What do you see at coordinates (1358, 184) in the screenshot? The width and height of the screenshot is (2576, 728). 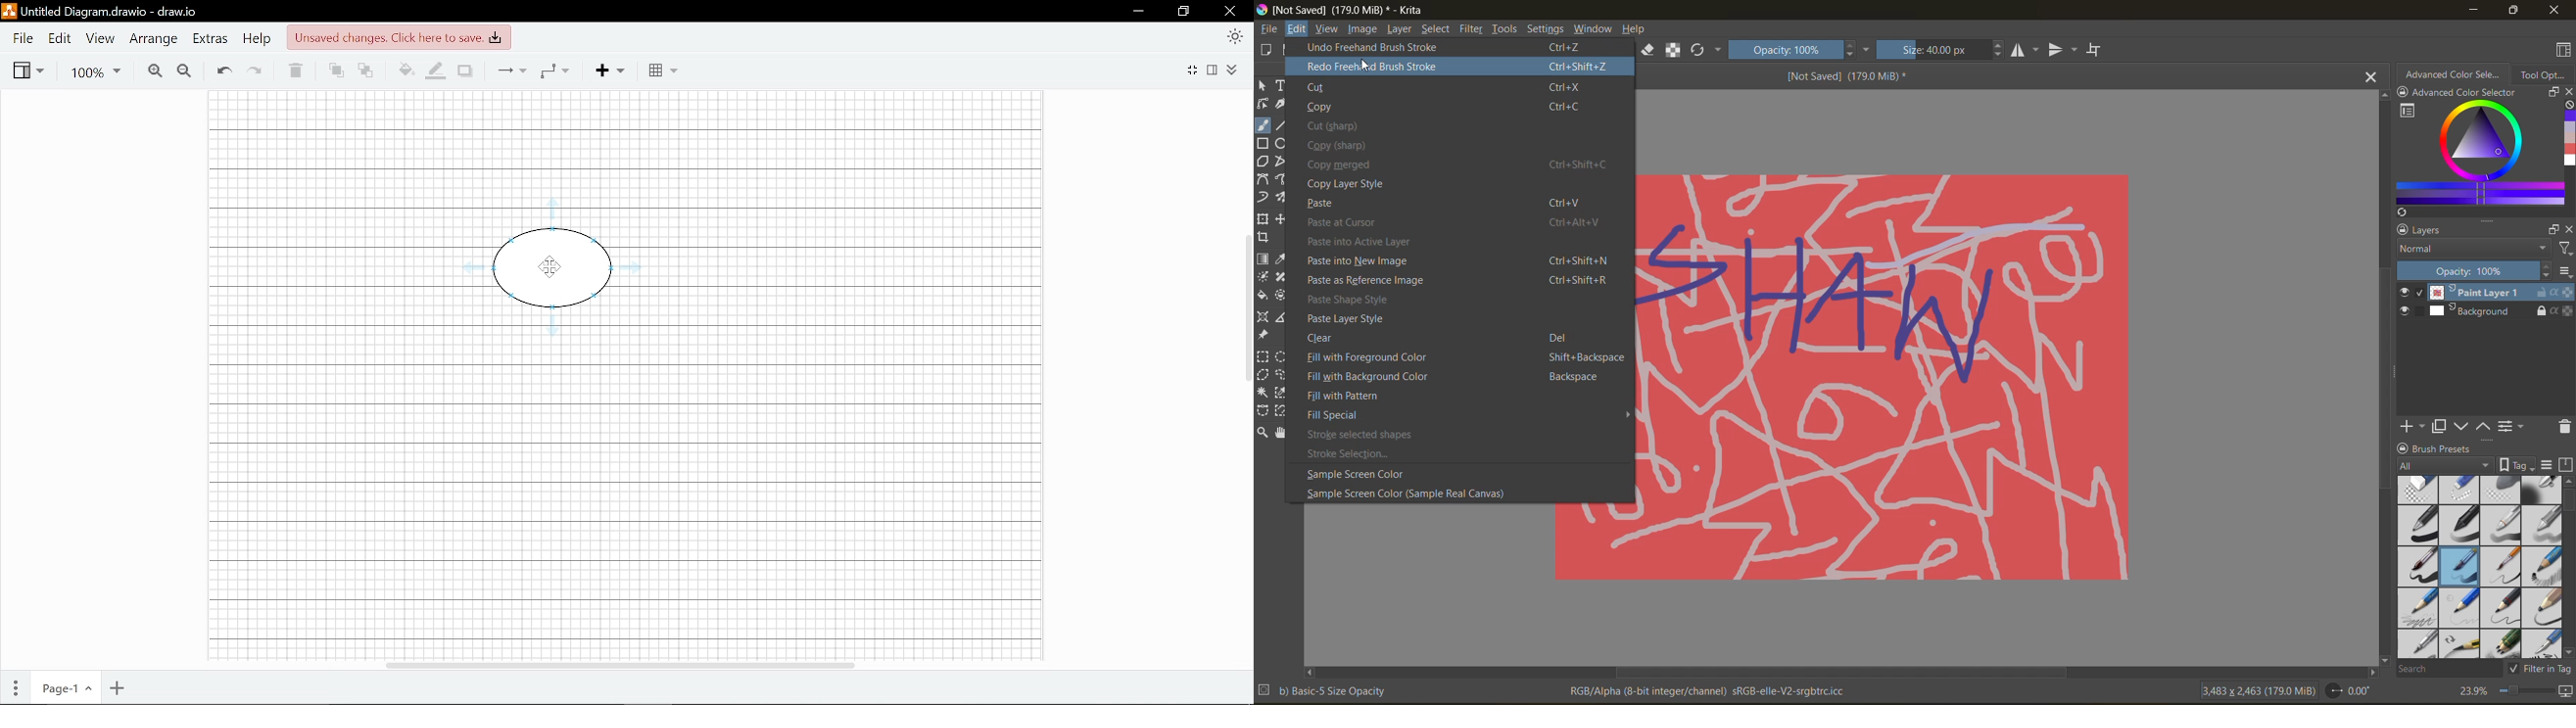 I see `copy layer style` at bounding box center [1358, 184].